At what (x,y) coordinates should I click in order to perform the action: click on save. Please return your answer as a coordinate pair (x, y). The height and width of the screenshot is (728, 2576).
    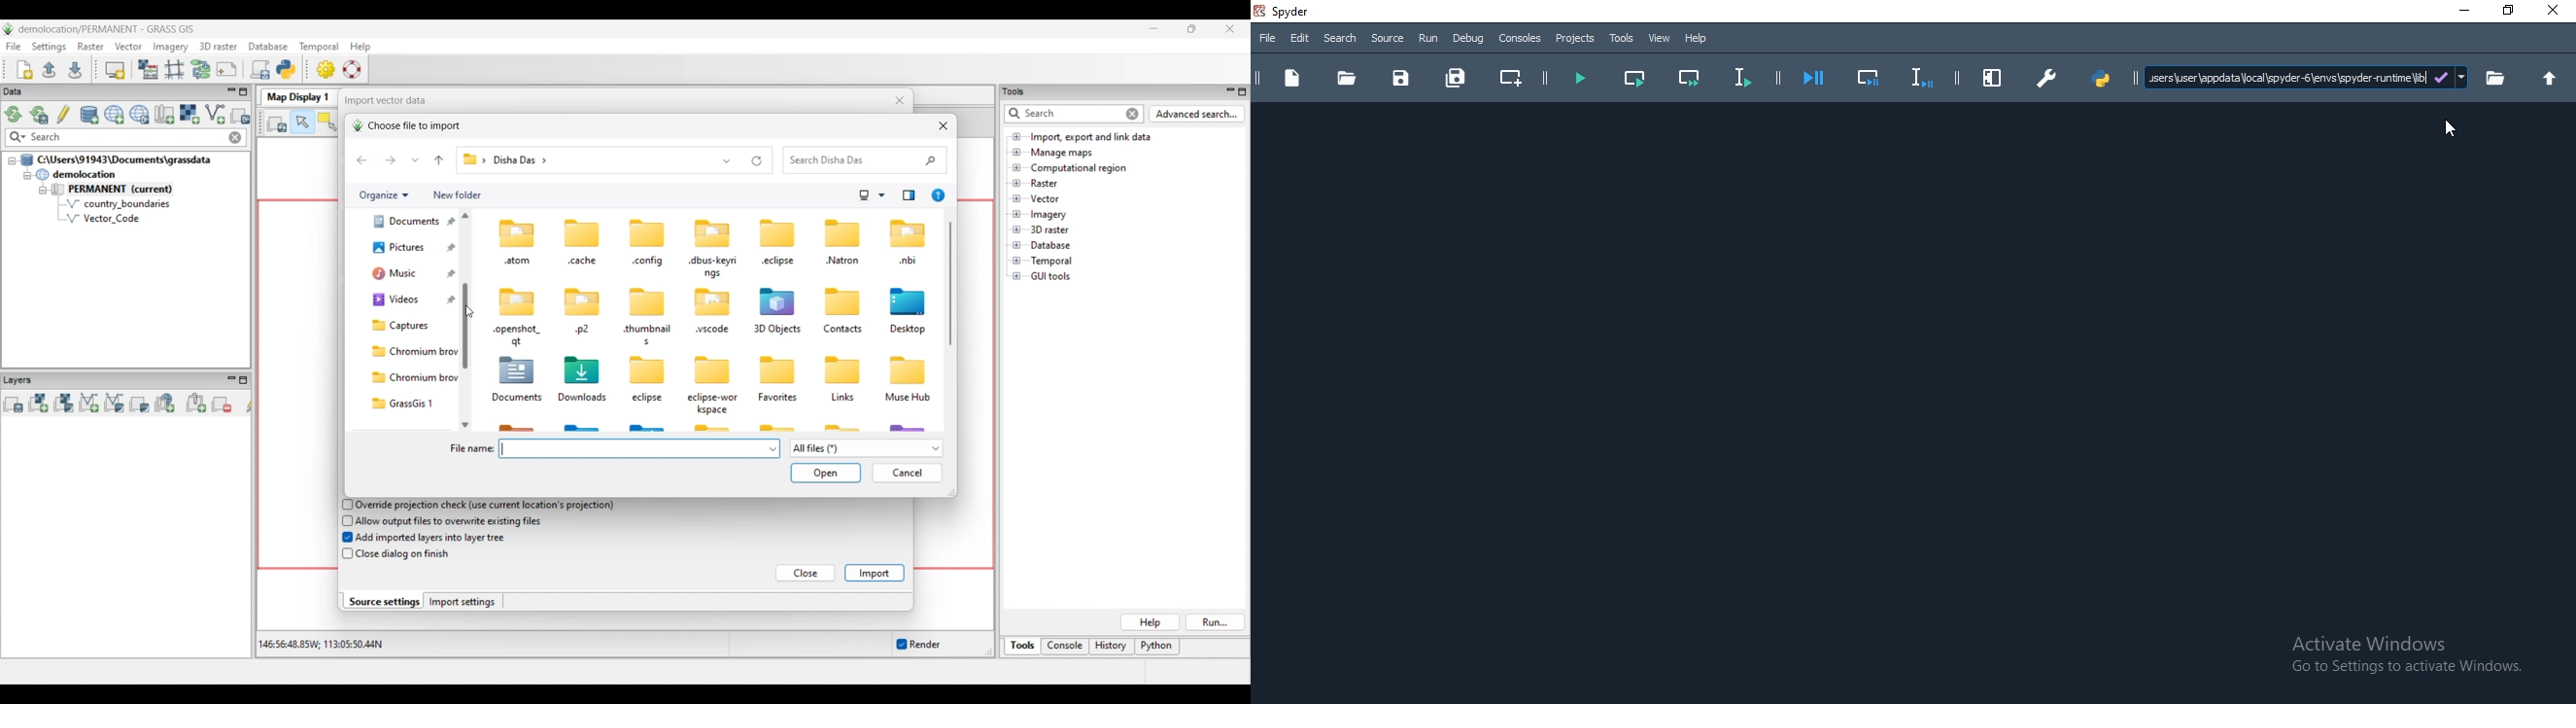
    Looking at the image, I should click on (1402, 79).